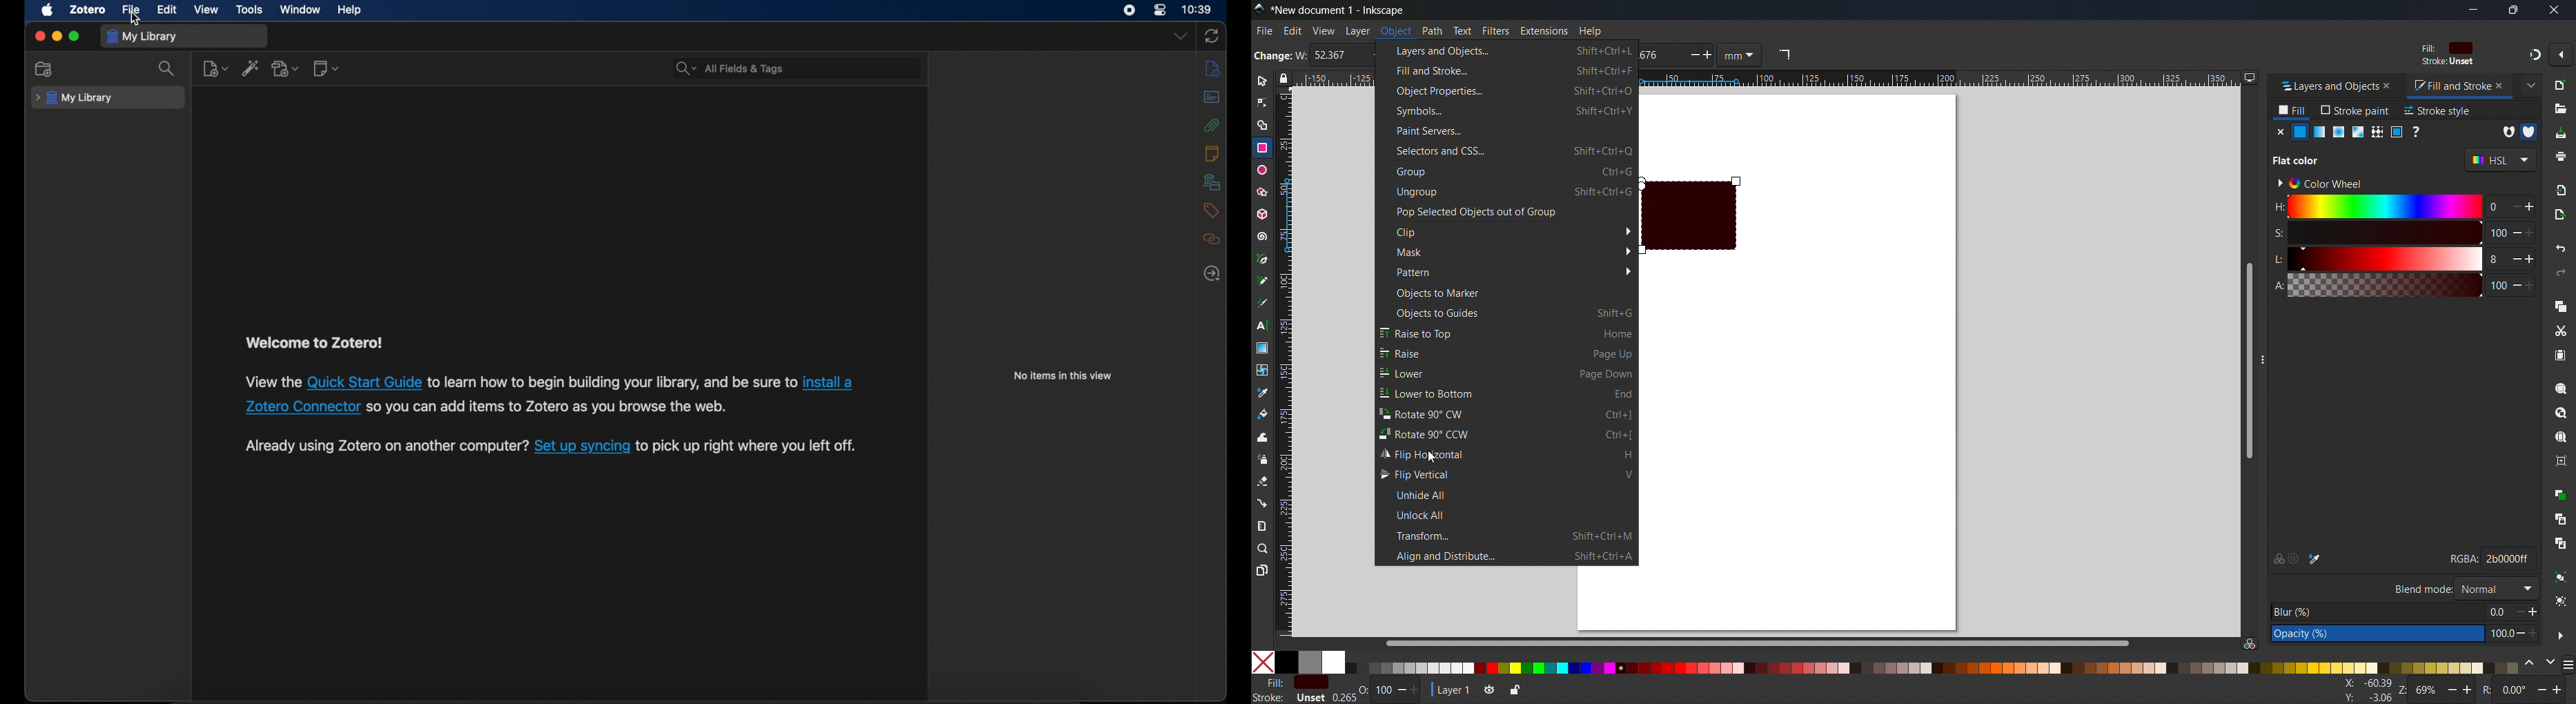 The height and width of the screenshot is (728, 2576). Describe the element at coordinates (1692, 56) in the screenshot. I see `Minimize the radius` at that location.